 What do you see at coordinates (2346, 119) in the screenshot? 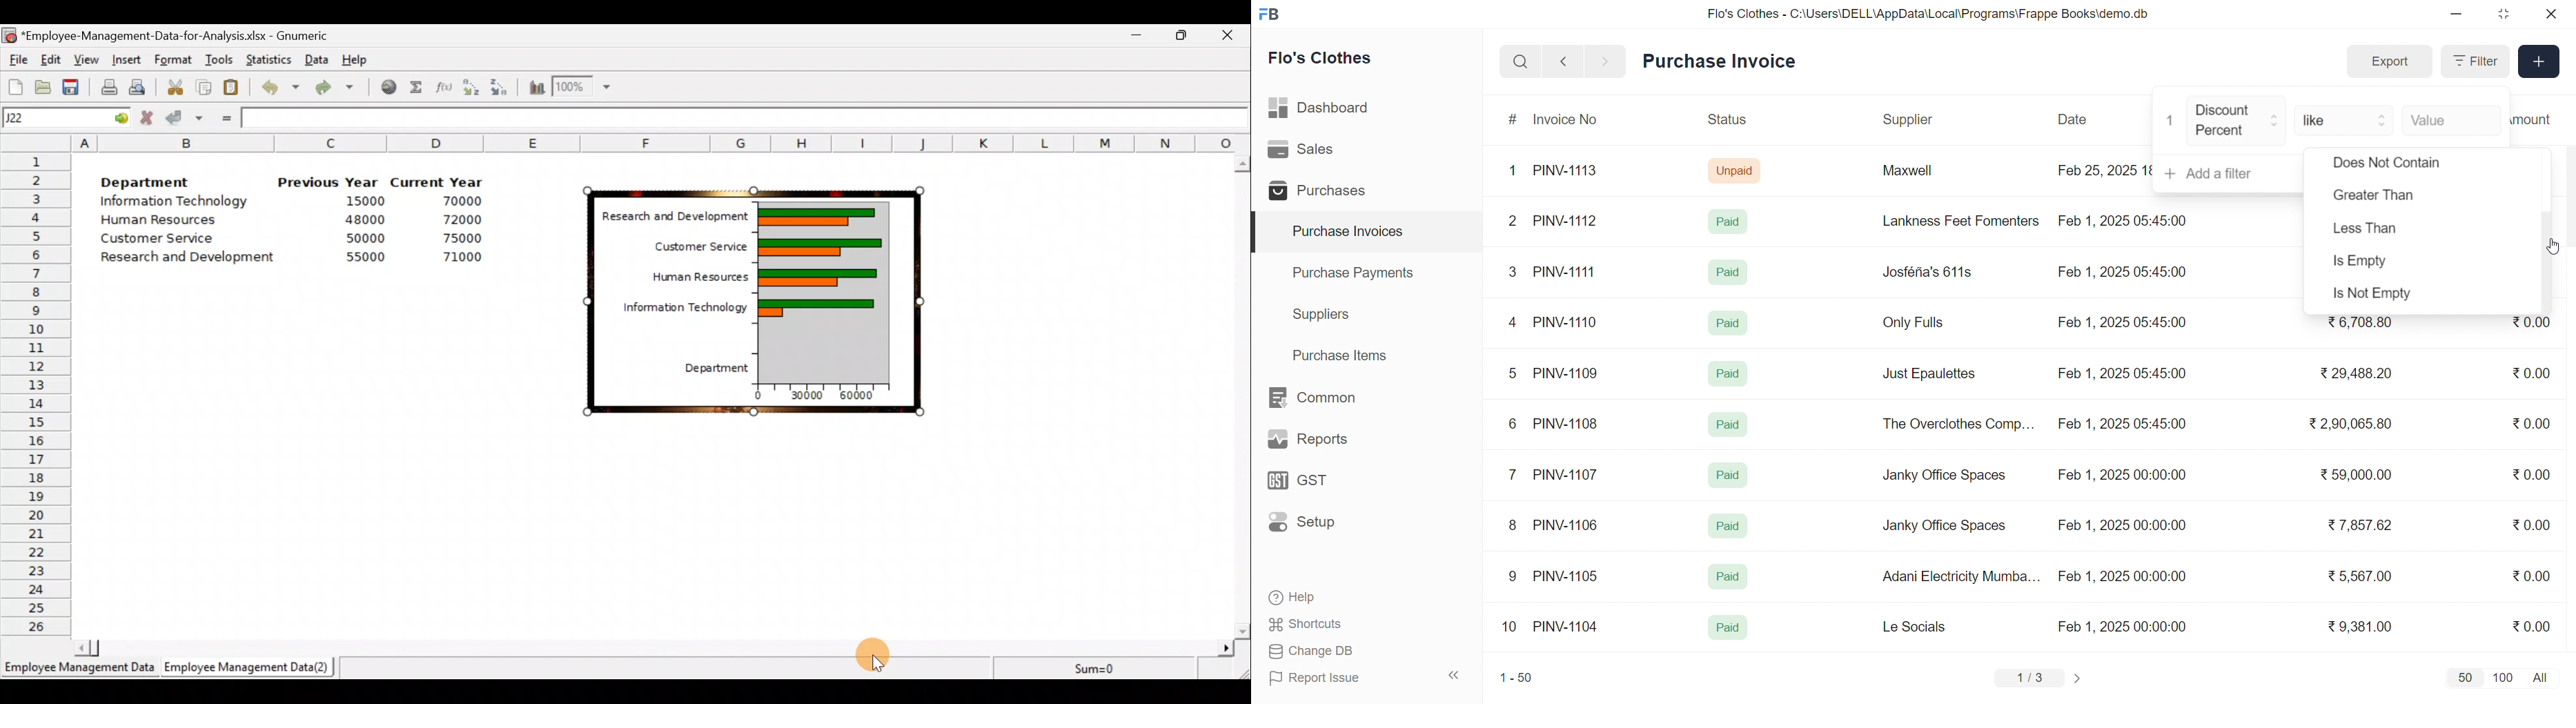
I see `like` at bounding box center [2346, 119].